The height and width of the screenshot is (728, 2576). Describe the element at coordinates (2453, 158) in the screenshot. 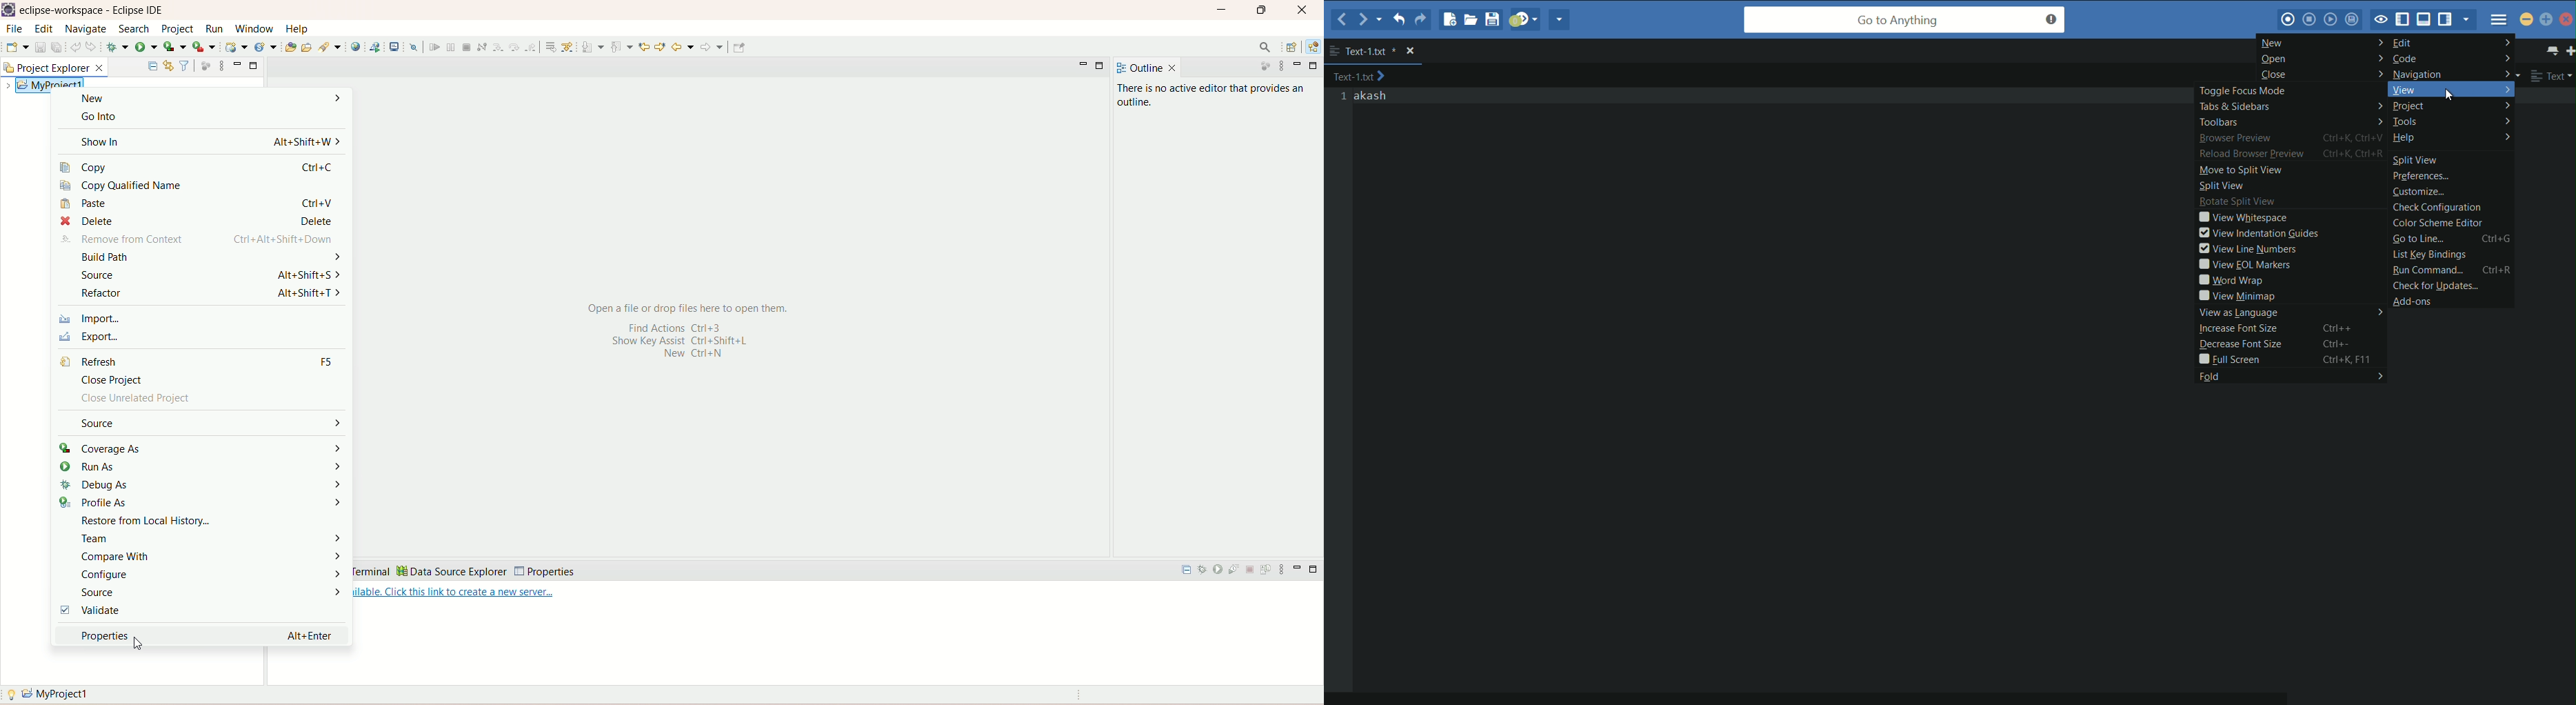

I see `split view` at that location.